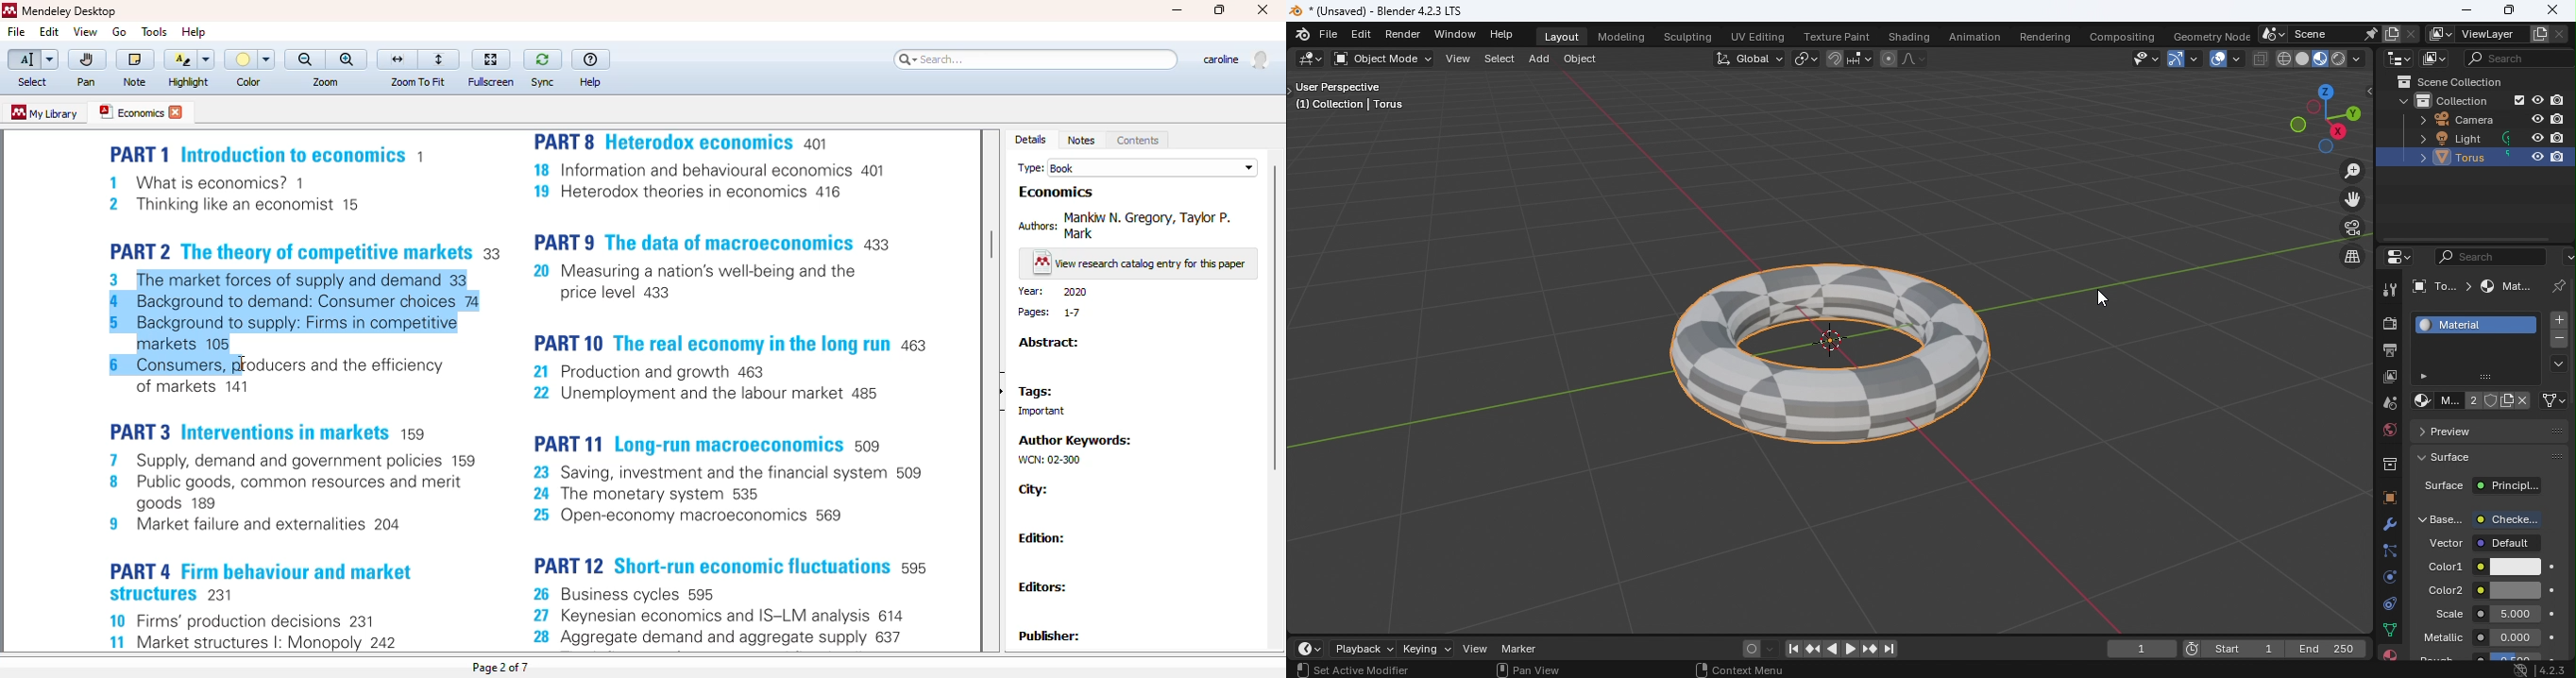  What do you see at coordinates (2258, 59) in the screenshot?
I see `Toggle X-ray` at bounding box center [2258, 59].